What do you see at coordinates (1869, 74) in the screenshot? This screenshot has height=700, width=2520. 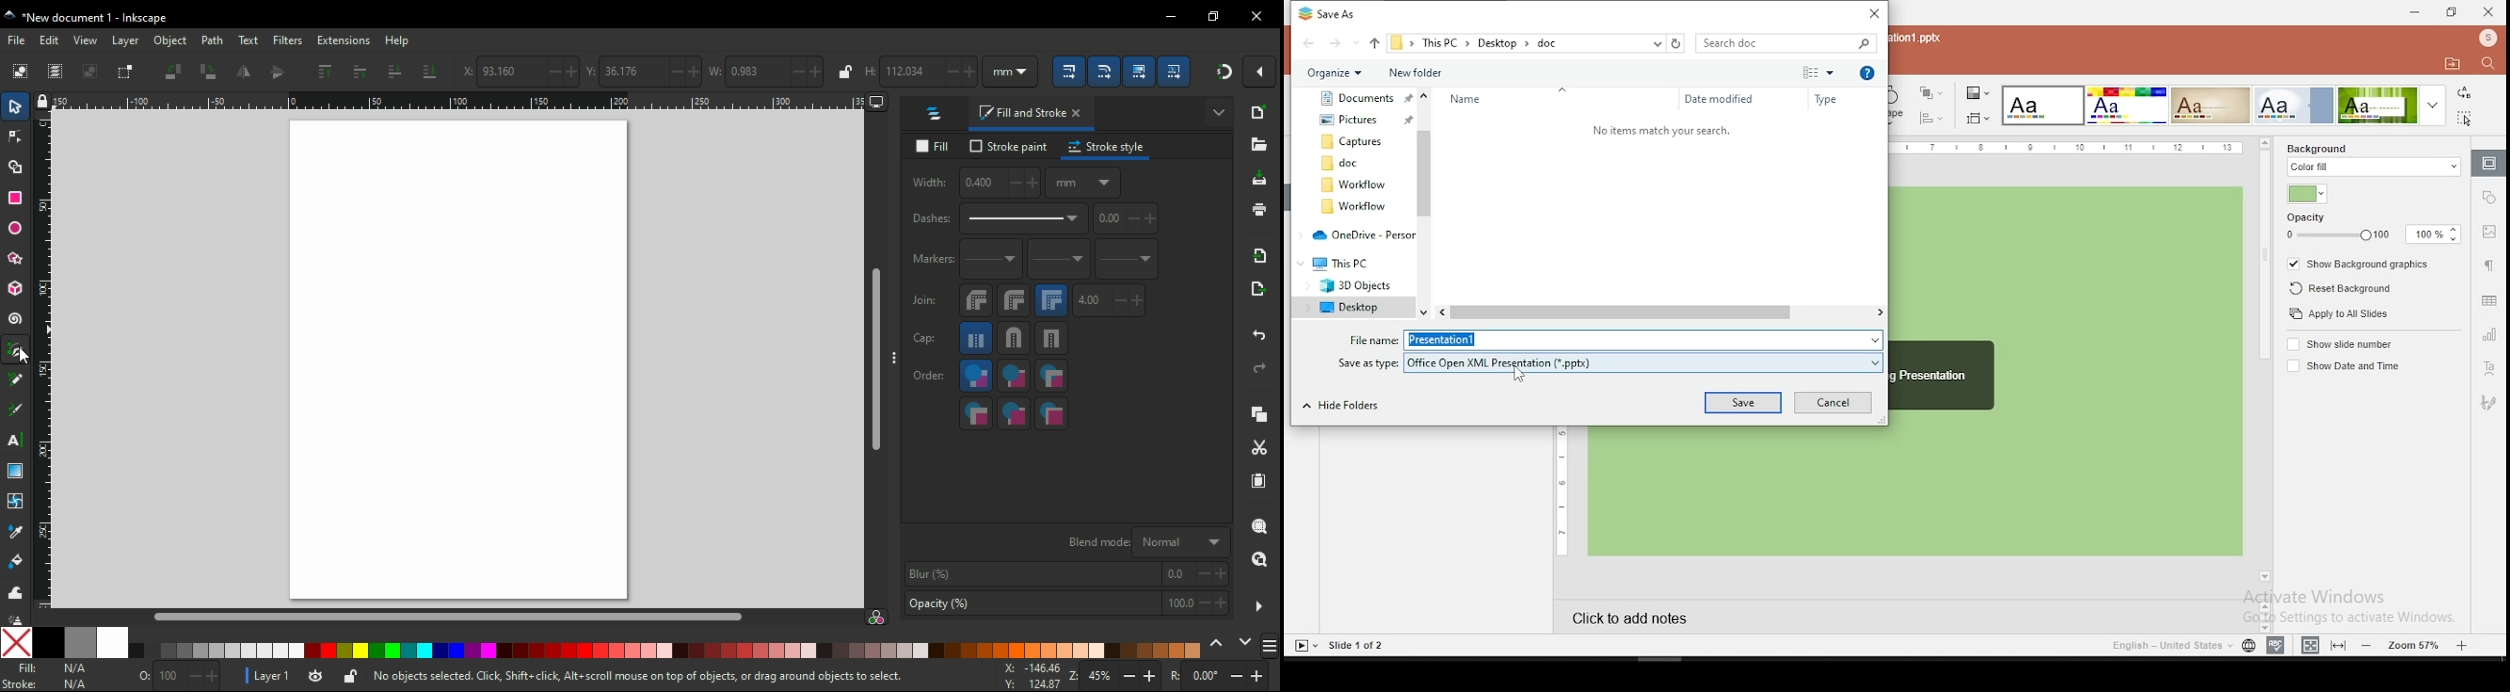 I see `Help` at bounding box center [1869, 74].